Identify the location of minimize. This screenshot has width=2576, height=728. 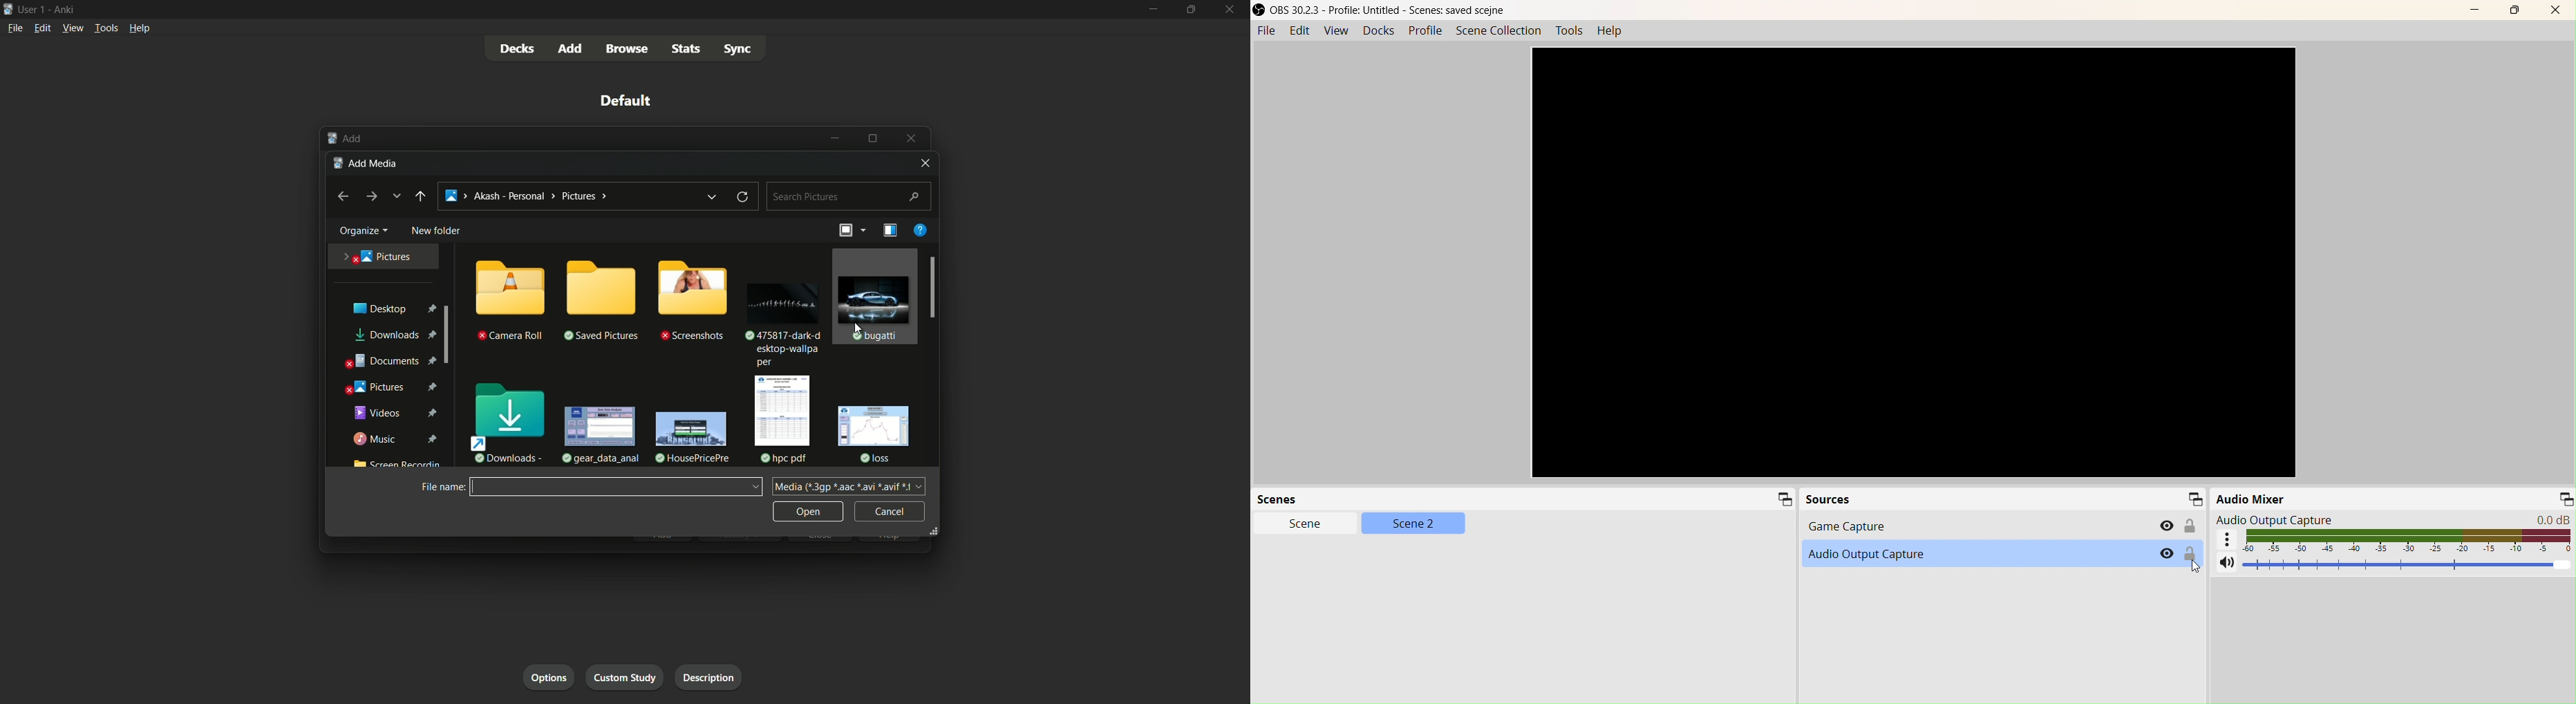
(1152, 10).